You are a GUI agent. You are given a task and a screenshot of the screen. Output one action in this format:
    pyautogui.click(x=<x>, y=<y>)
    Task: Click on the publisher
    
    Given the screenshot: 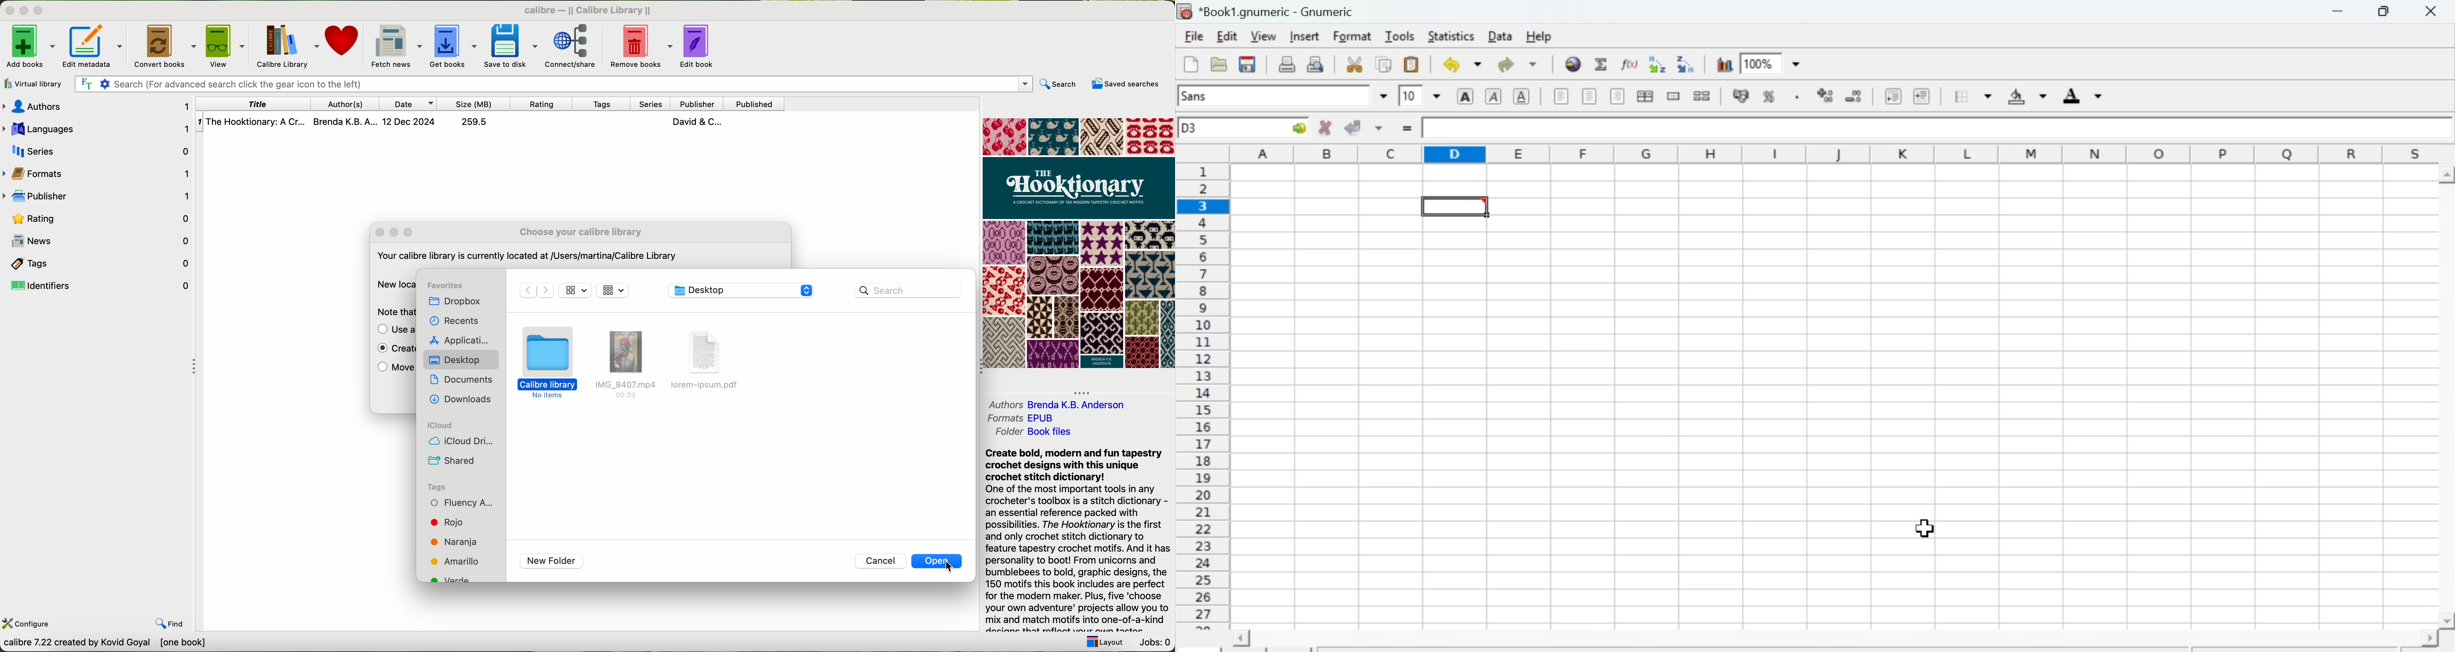 What is the action you would take?
    pyautogui.click(x=697, y=103)
    